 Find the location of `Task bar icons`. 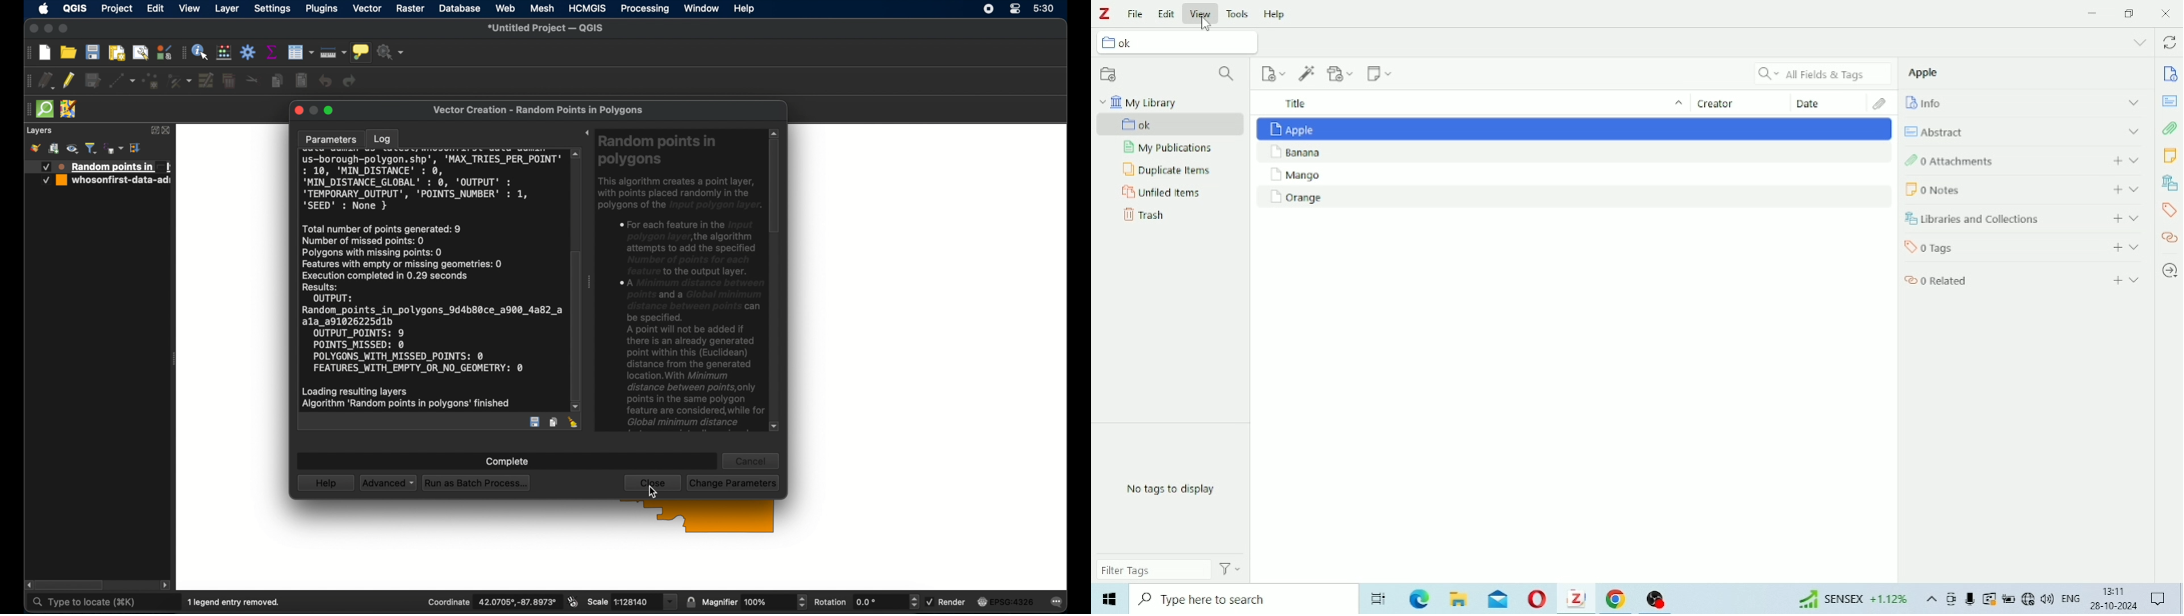

Task bar icons is located at coordinates (1999, 600).